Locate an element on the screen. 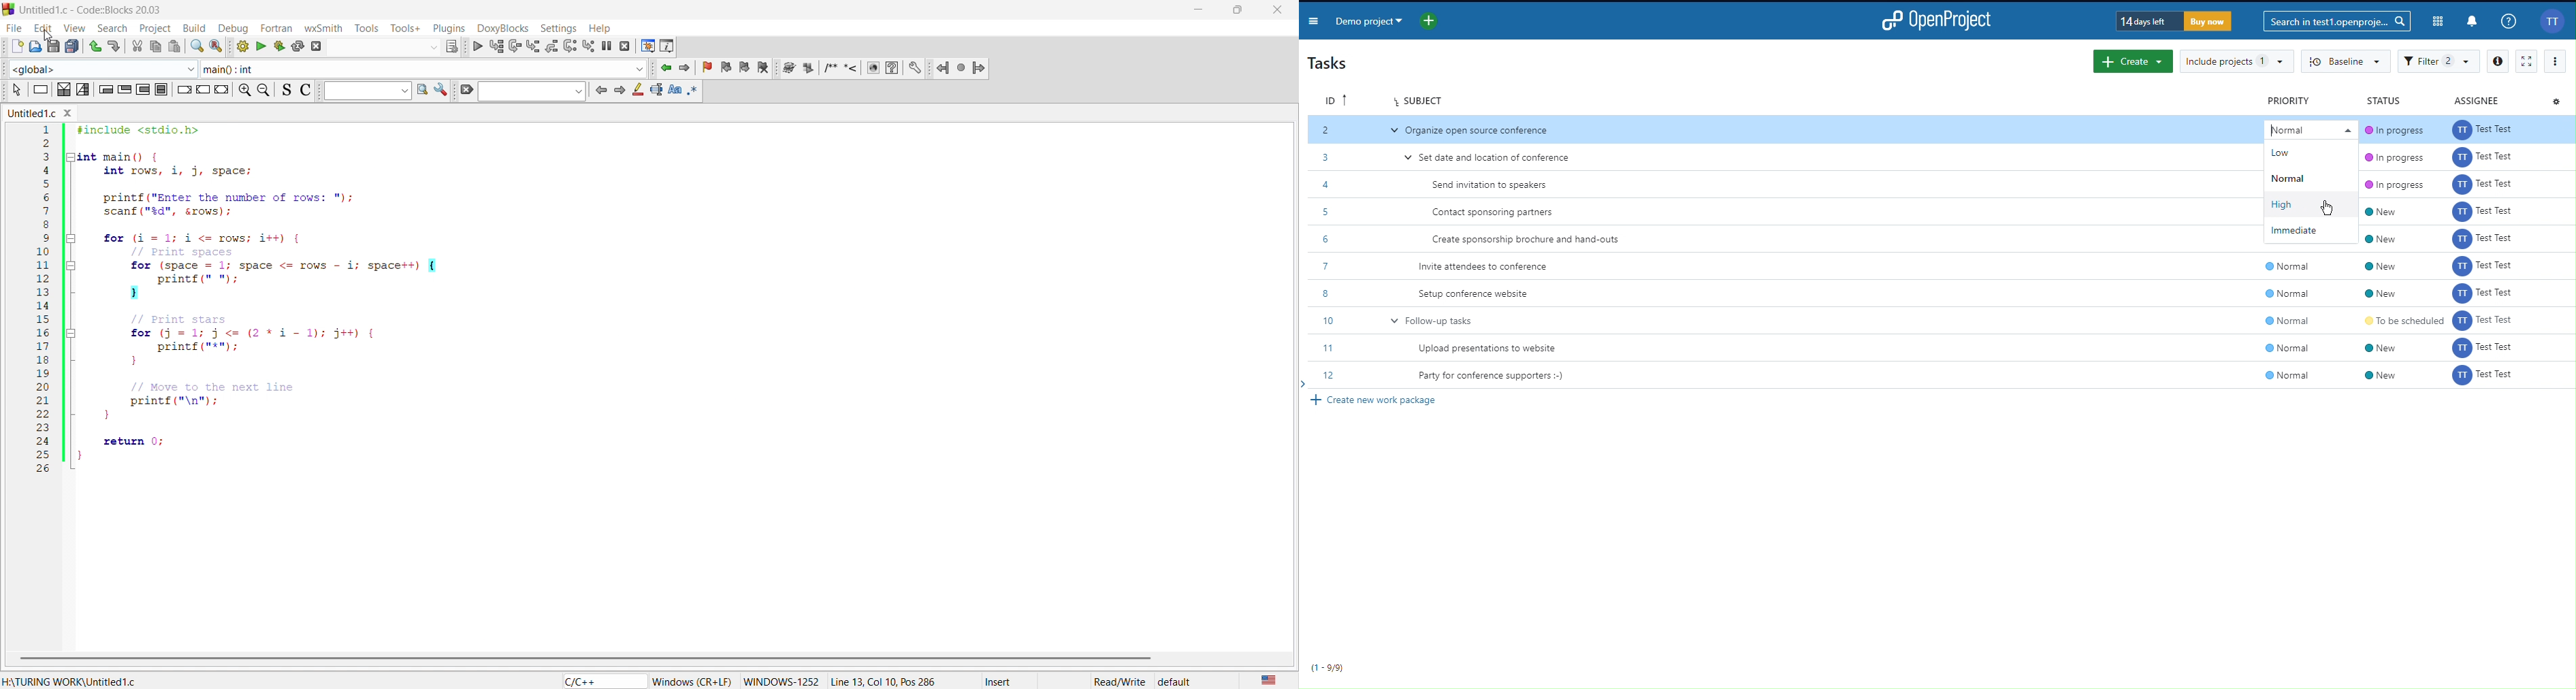  debugging window is located at coordinates (648, 45).